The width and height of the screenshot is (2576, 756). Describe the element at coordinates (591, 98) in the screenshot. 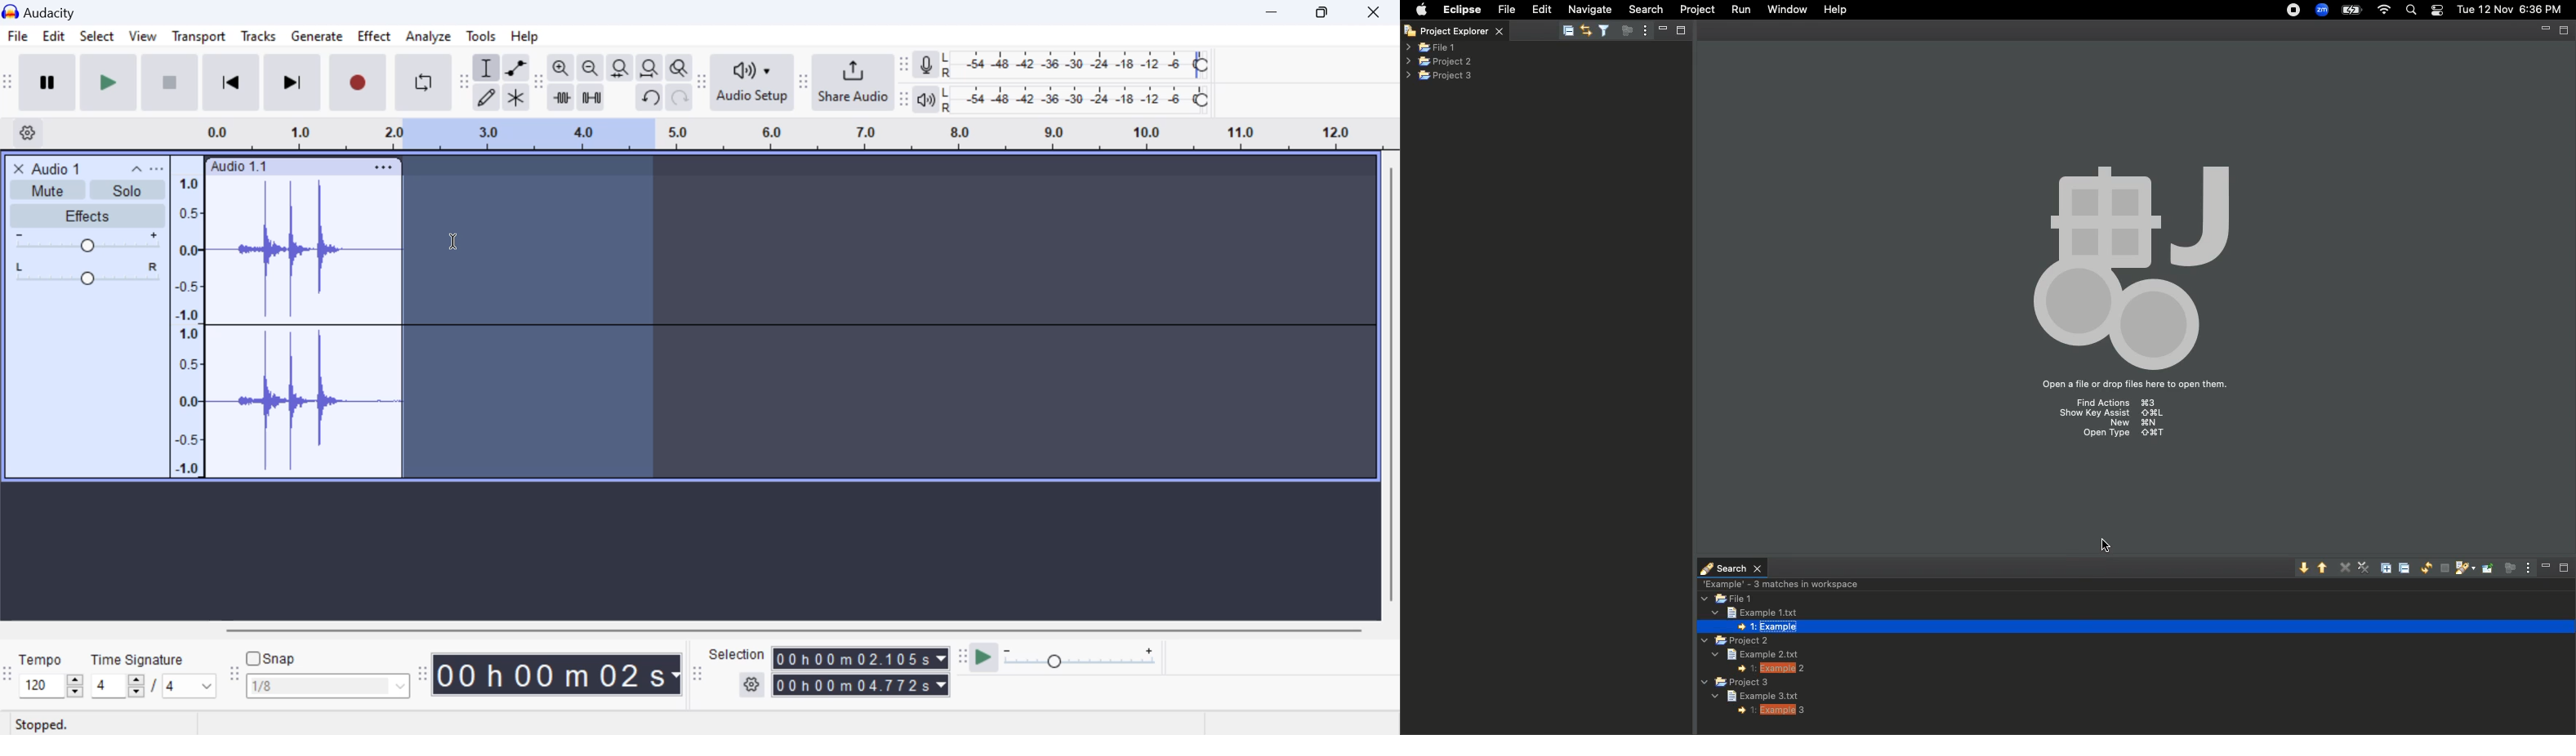

I see `silence audio selection` at that location.